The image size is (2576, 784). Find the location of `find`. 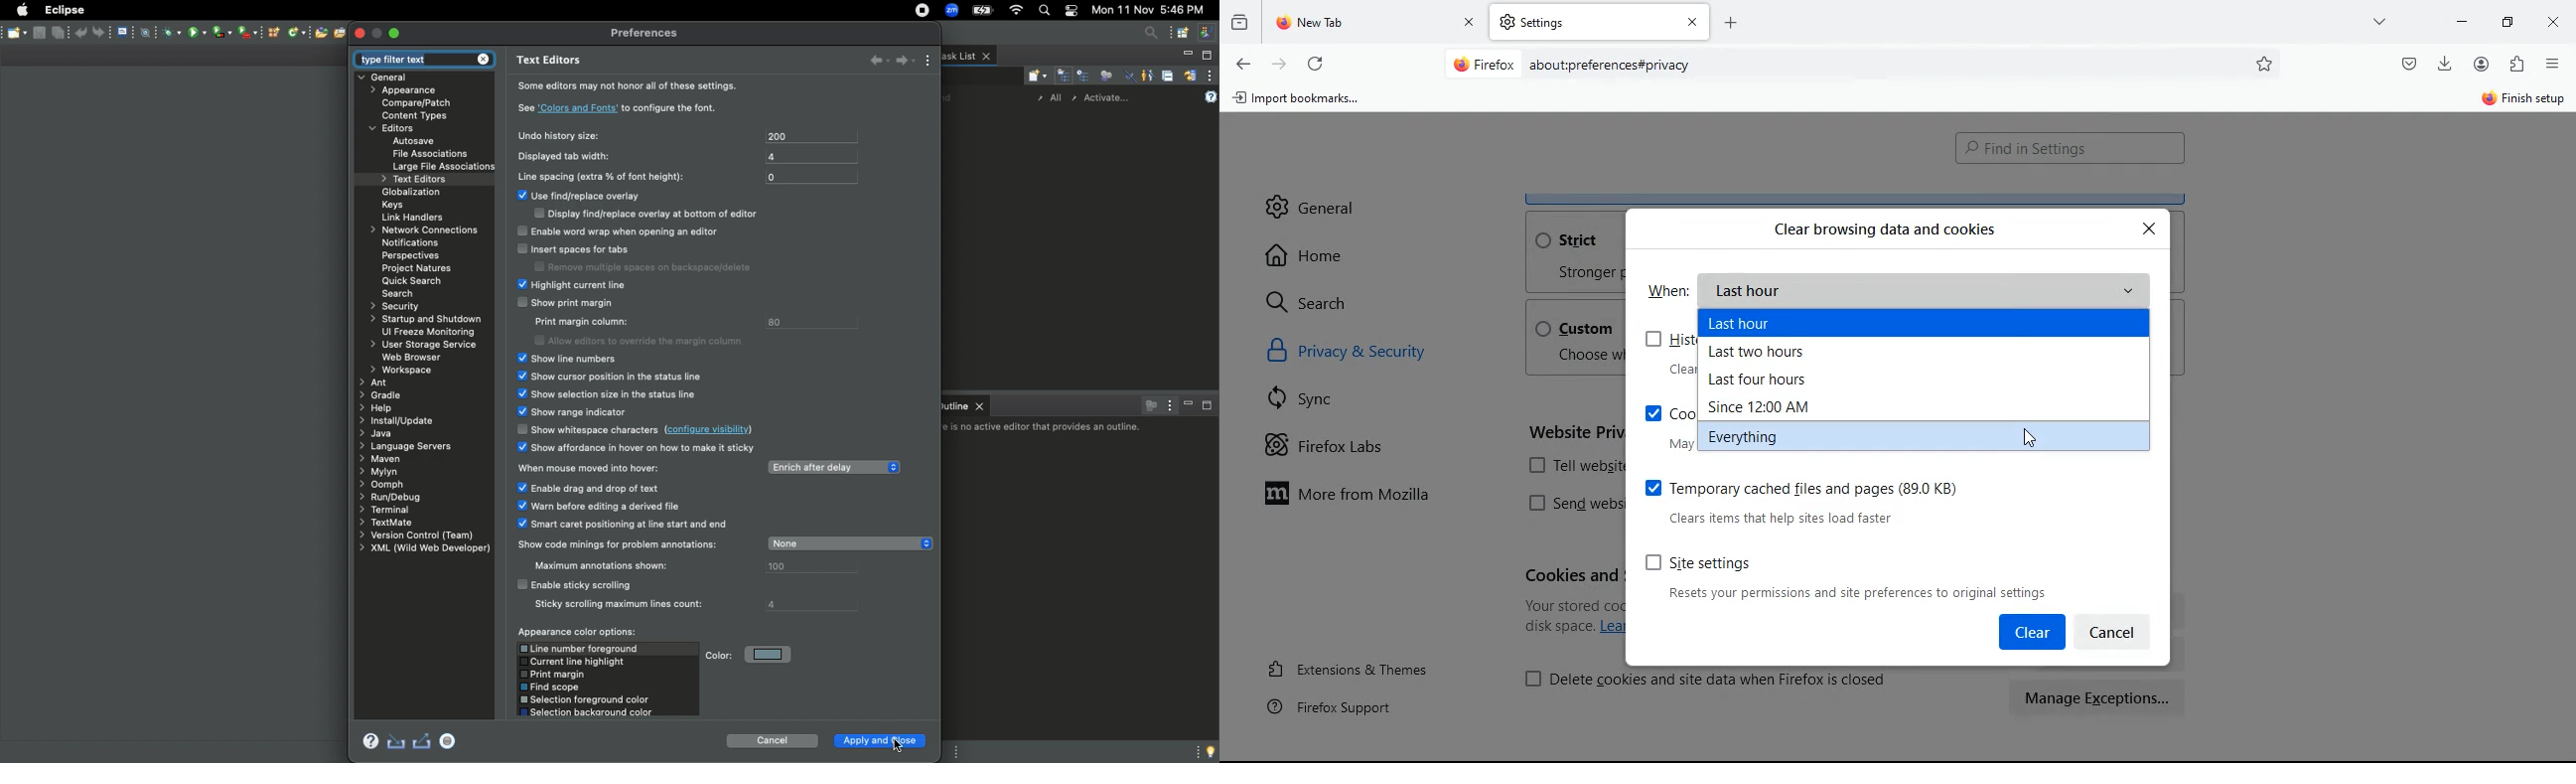

find is located at coordinates (2070, 149).